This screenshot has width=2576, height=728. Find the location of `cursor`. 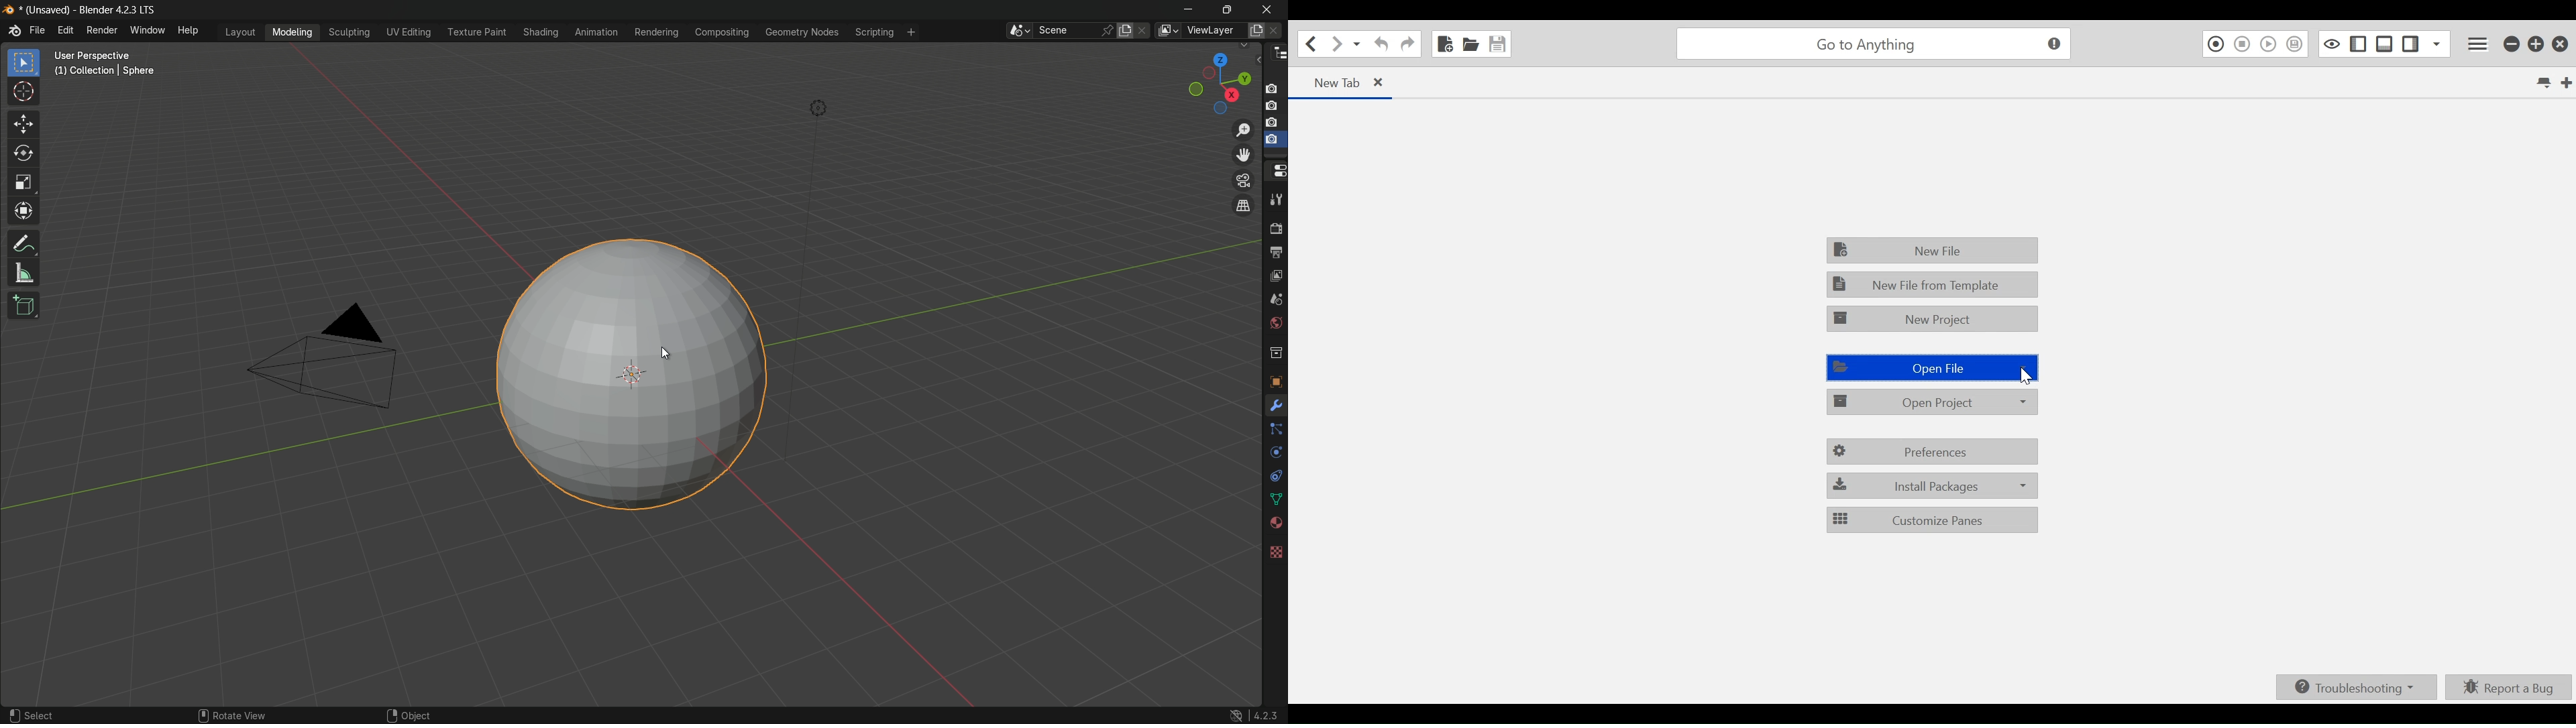

cursor is located at coordinates (24, 92).